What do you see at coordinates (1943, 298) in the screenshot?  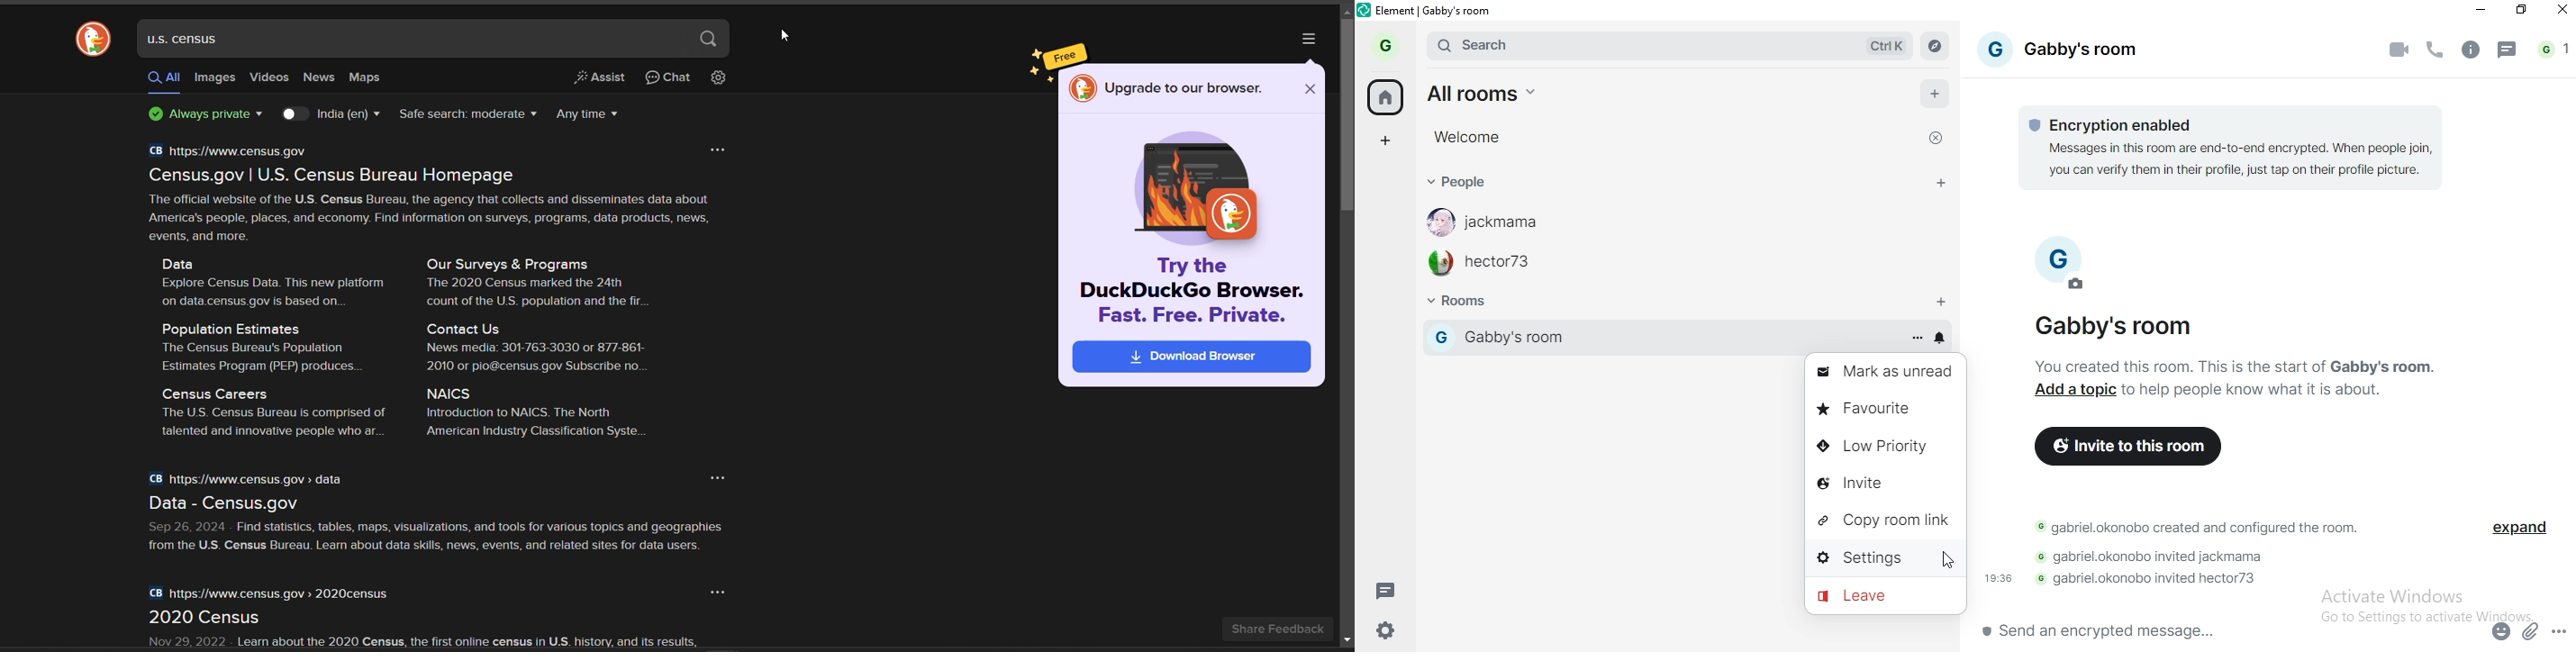 I see `add room` at bounding box center [1943, 298].